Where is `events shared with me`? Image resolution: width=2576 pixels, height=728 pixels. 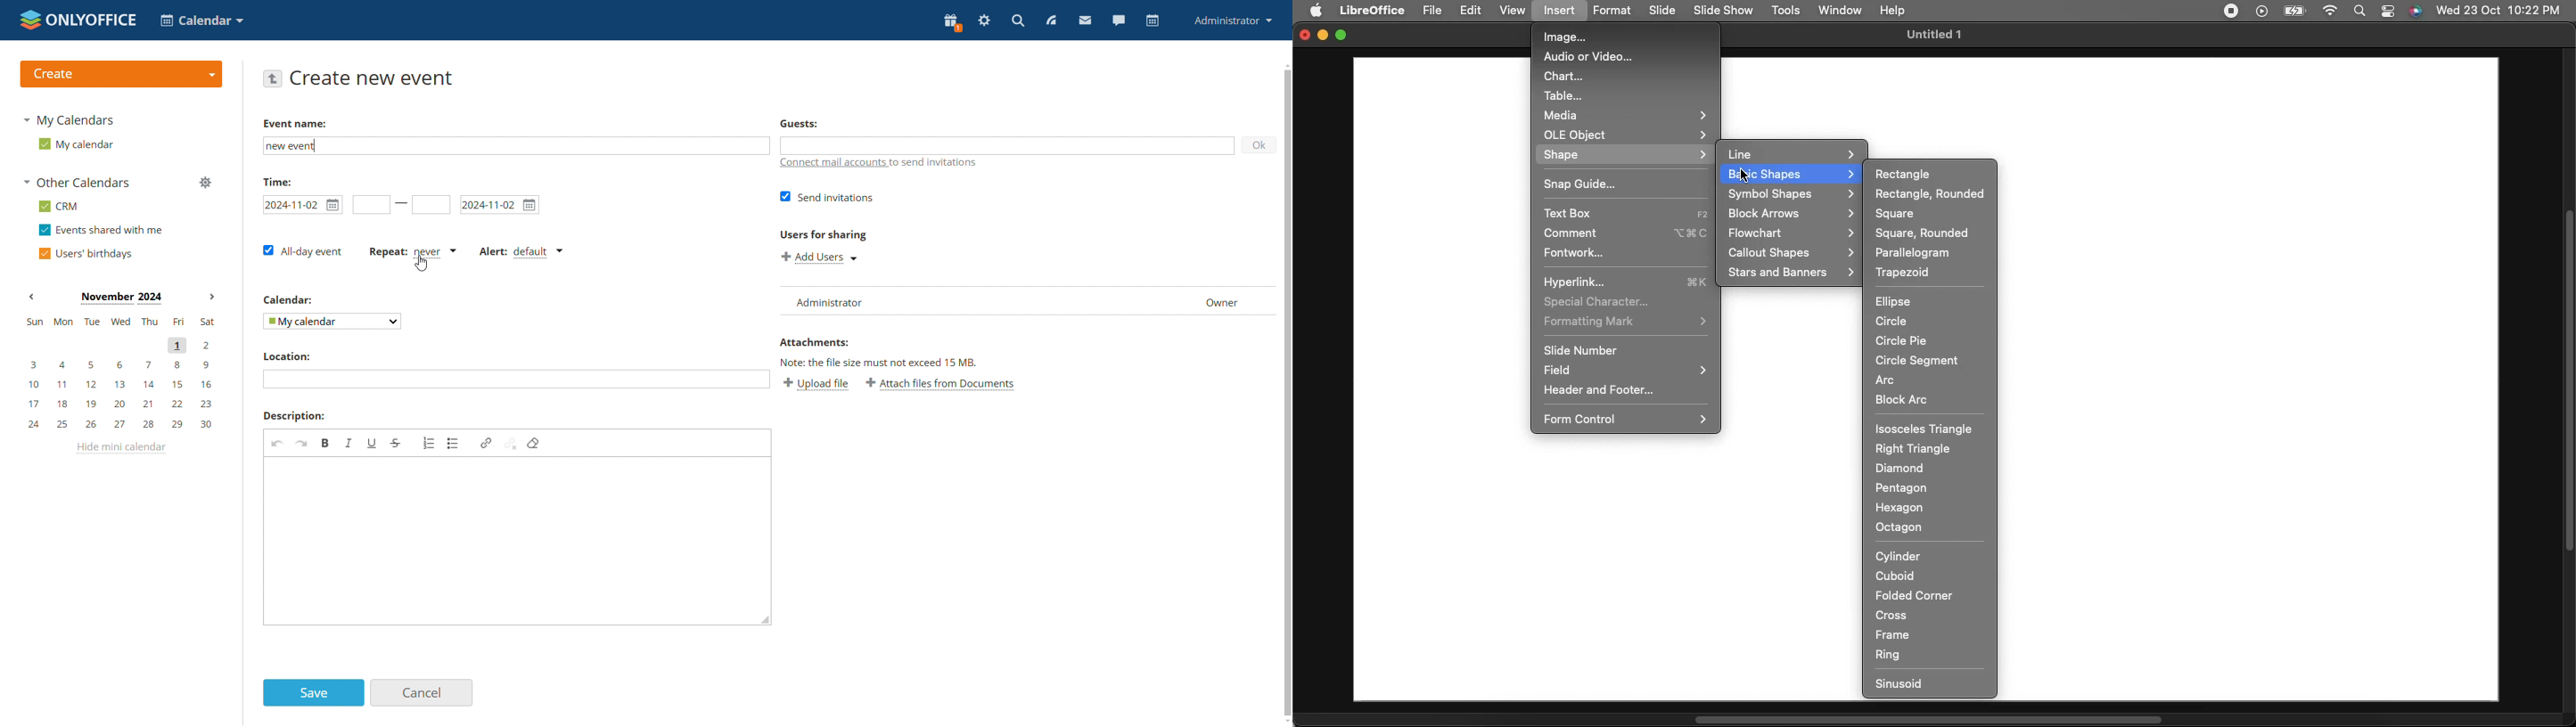
events shared with me is located at coordinates (100, 230).